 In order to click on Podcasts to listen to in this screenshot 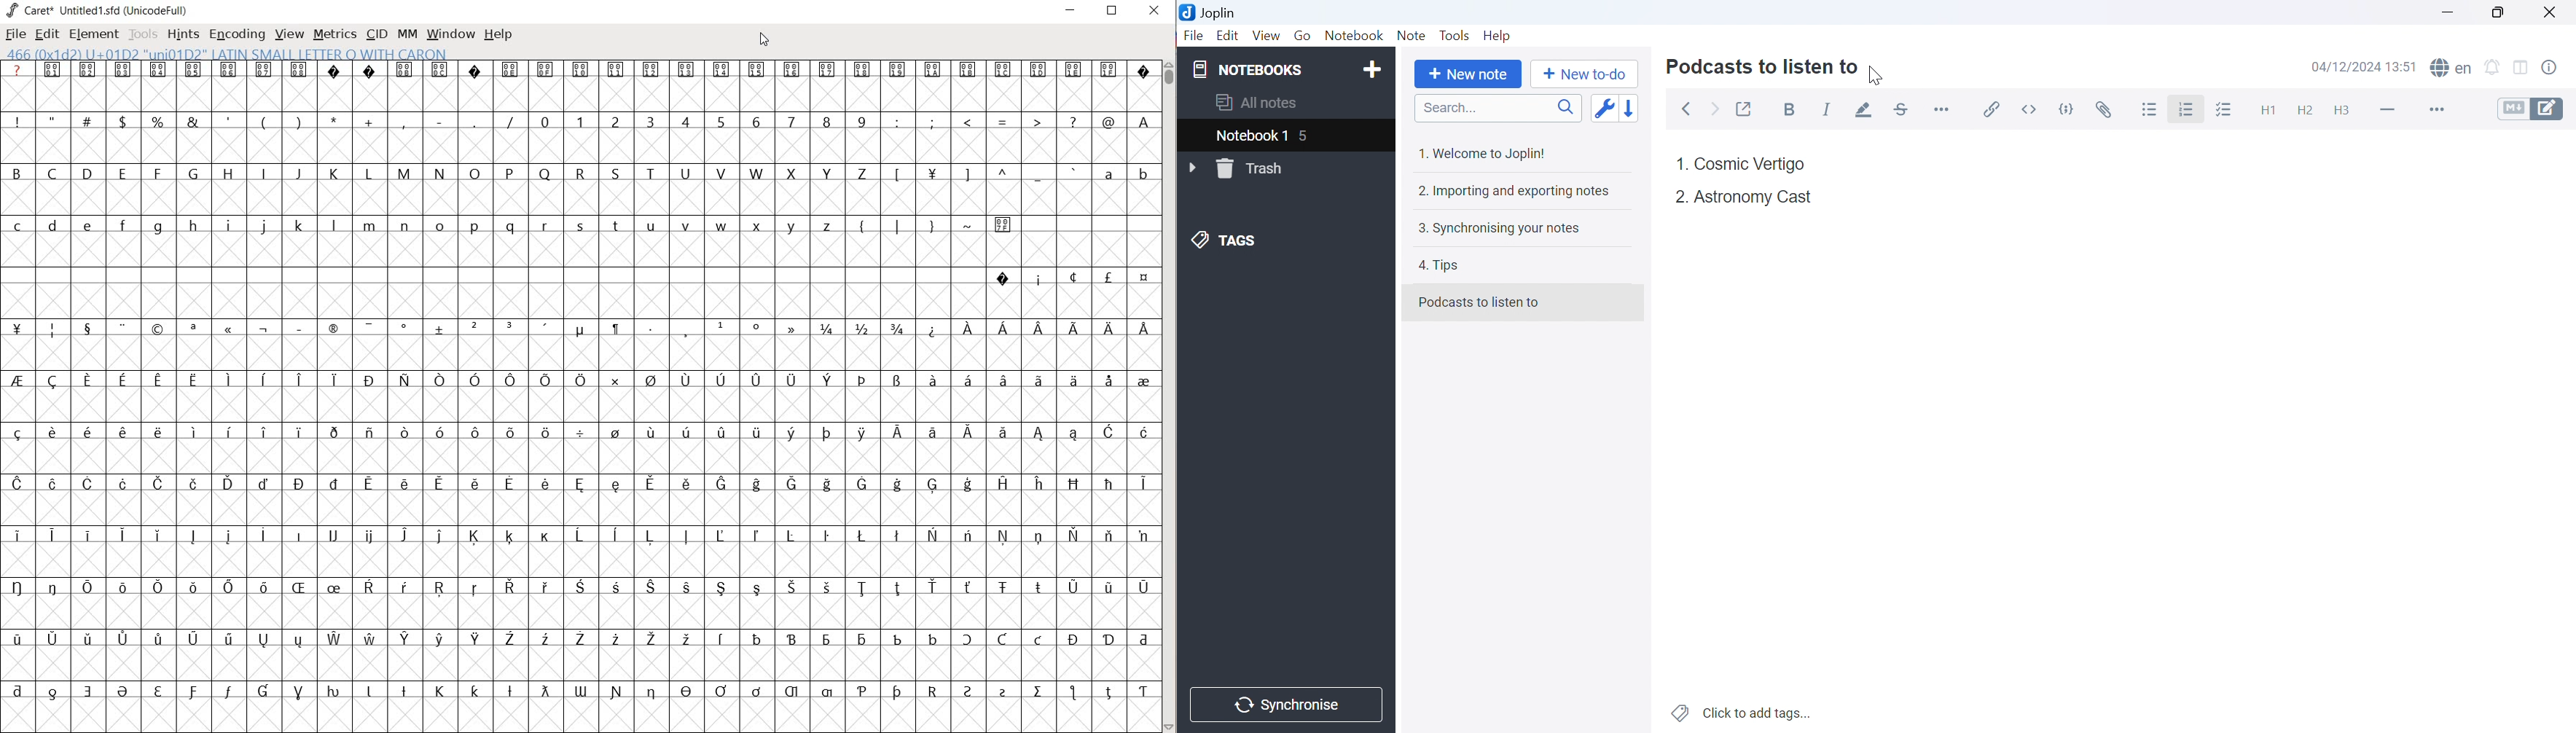, I will do `click(1481, 301)`.